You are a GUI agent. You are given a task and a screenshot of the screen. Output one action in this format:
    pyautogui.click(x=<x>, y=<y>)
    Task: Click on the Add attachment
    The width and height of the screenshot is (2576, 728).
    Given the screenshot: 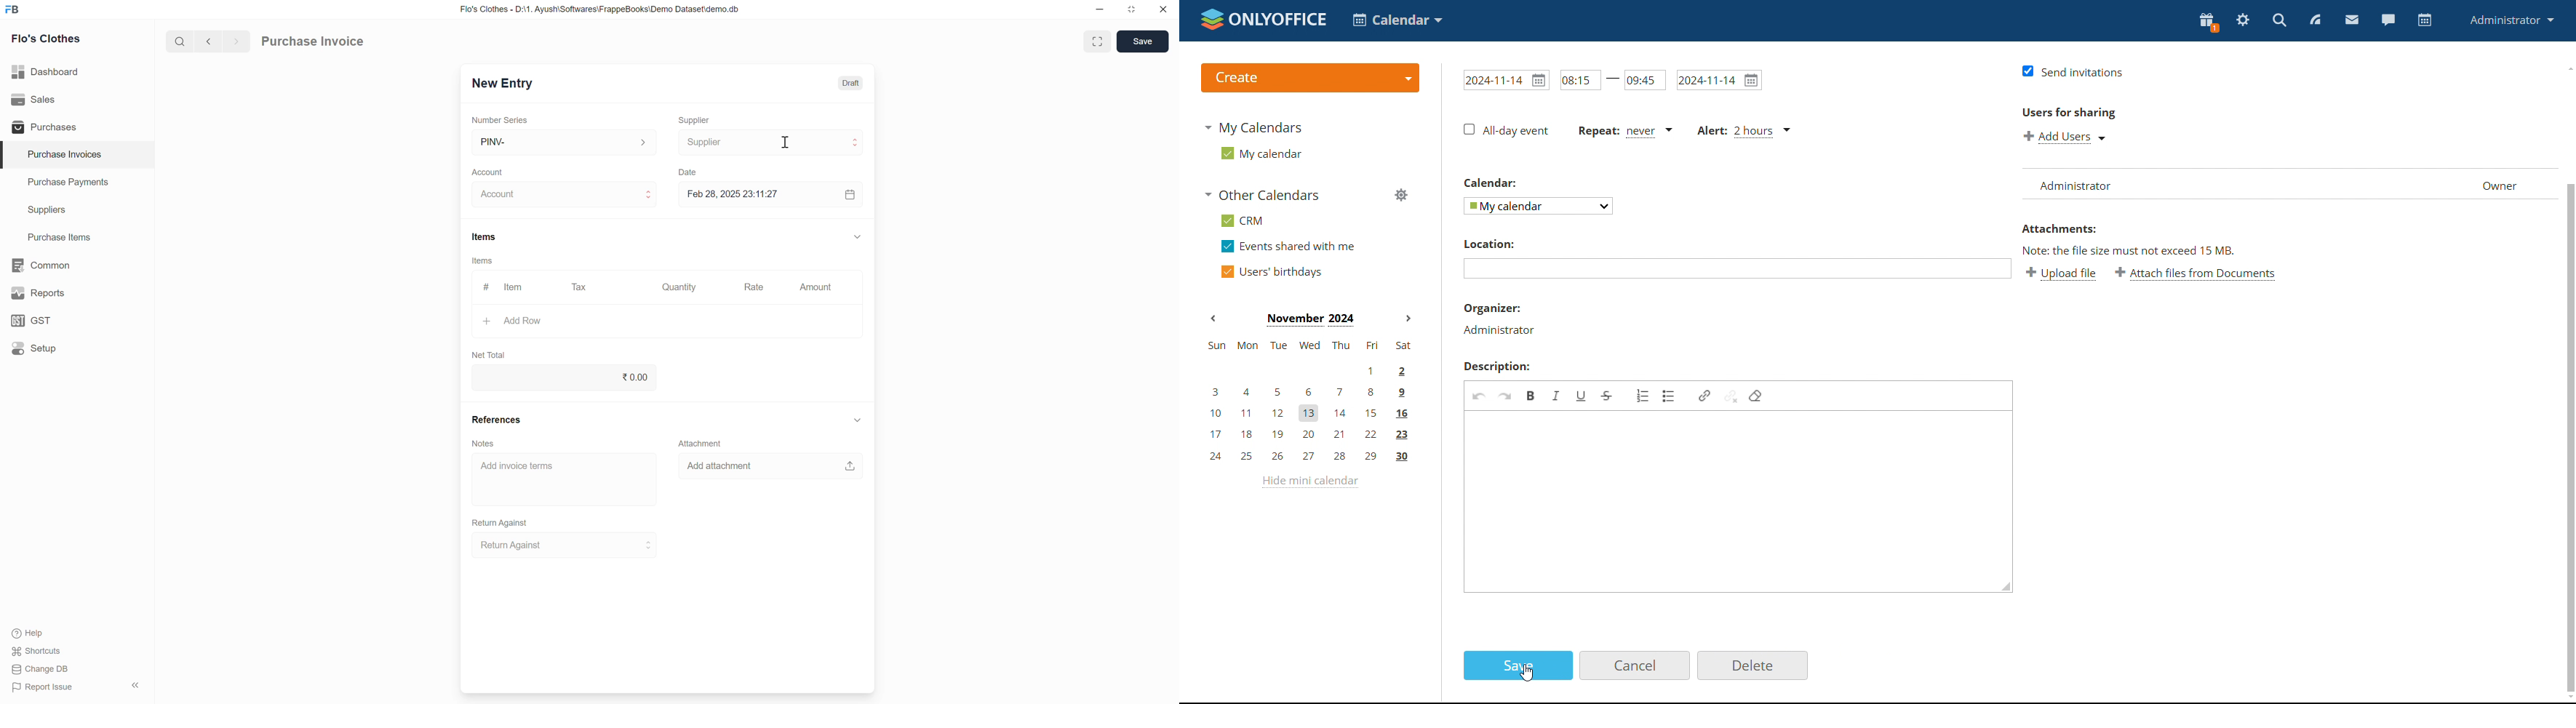 What is the action you would take?
    pyautogui.click(x=771, y=465)
    